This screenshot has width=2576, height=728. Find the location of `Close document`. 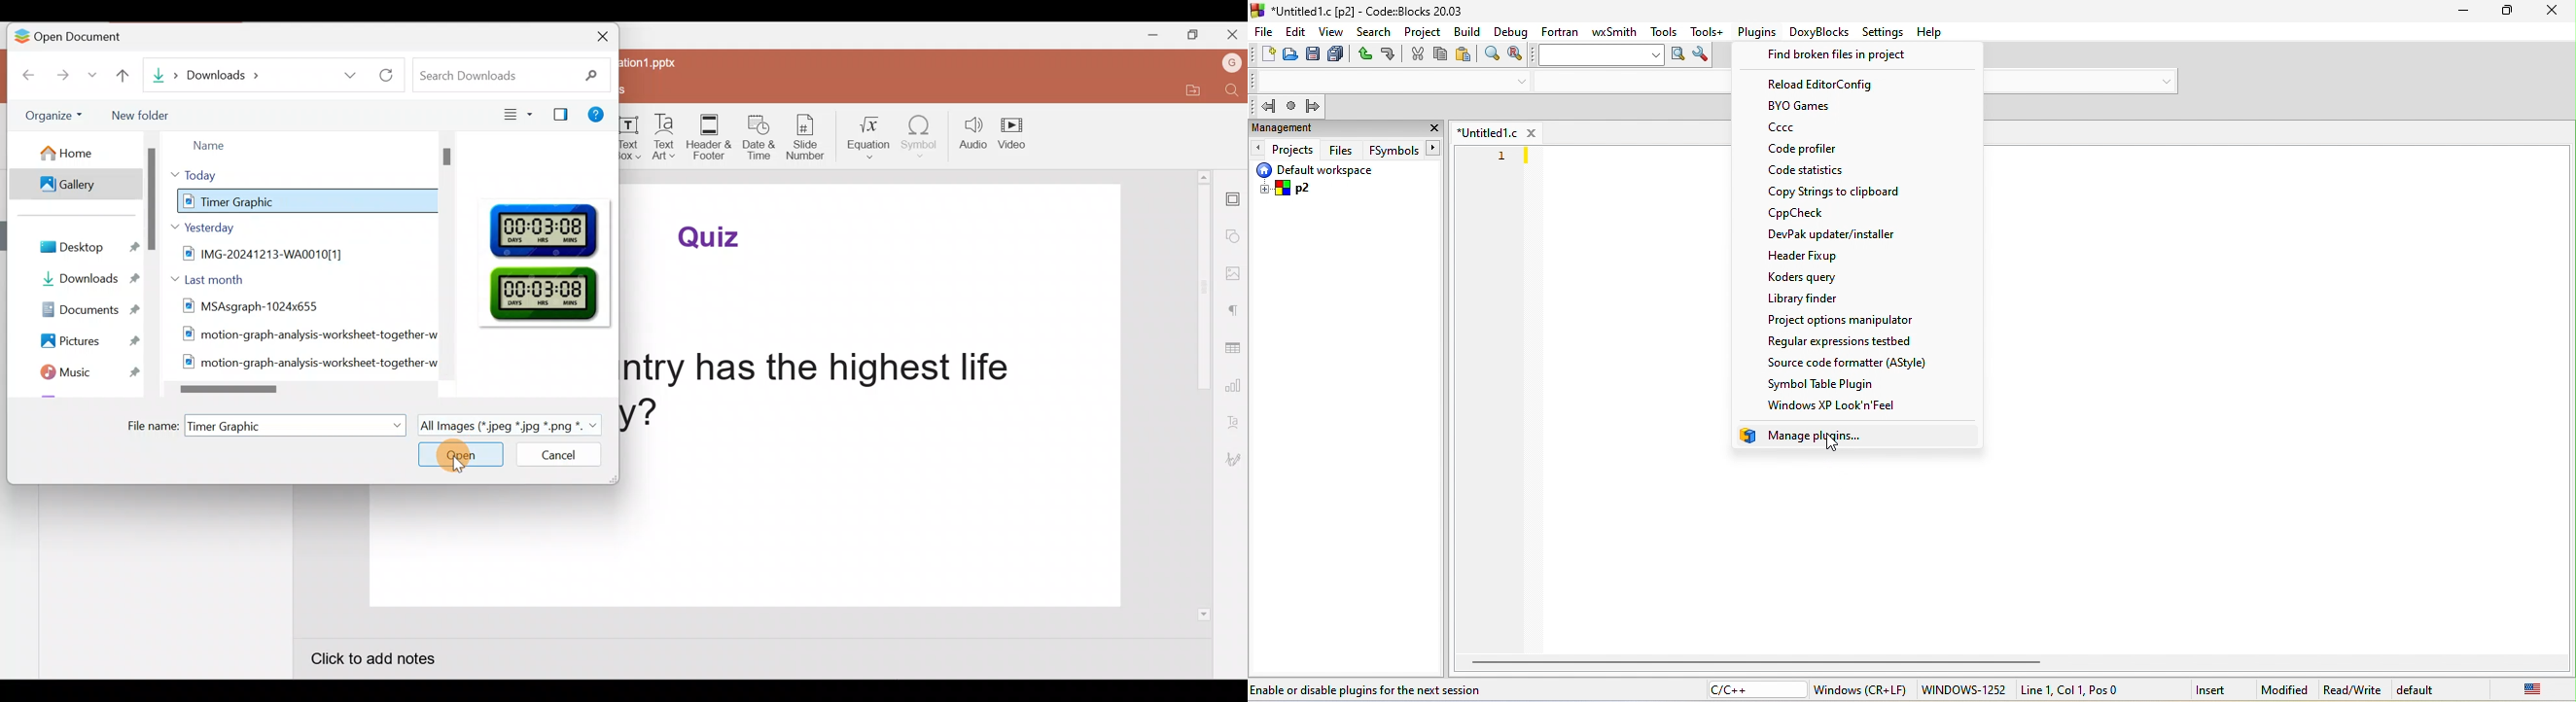

Close document is located at coordinates (593, 38).